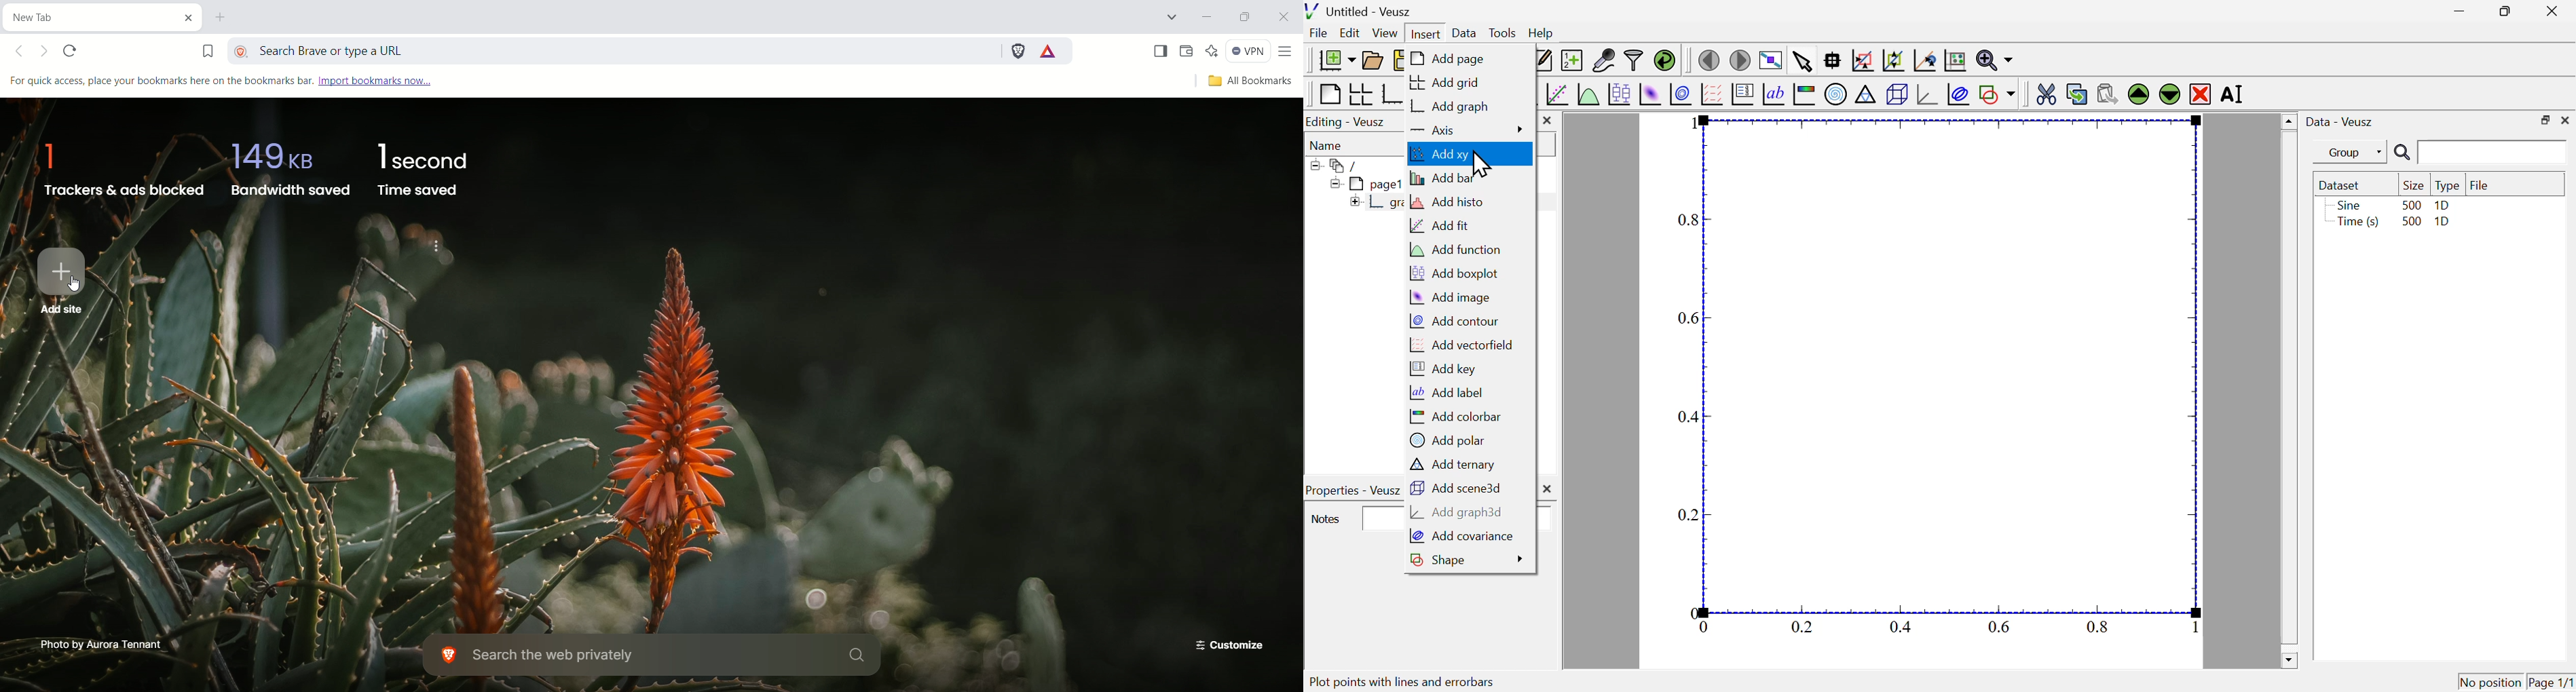 Image resolution: width=2576 pixels, height=700 pixels. Describe the element at coordinates (1572, 59) in the screenshot. I see `create new data sets using ranges` at that location.